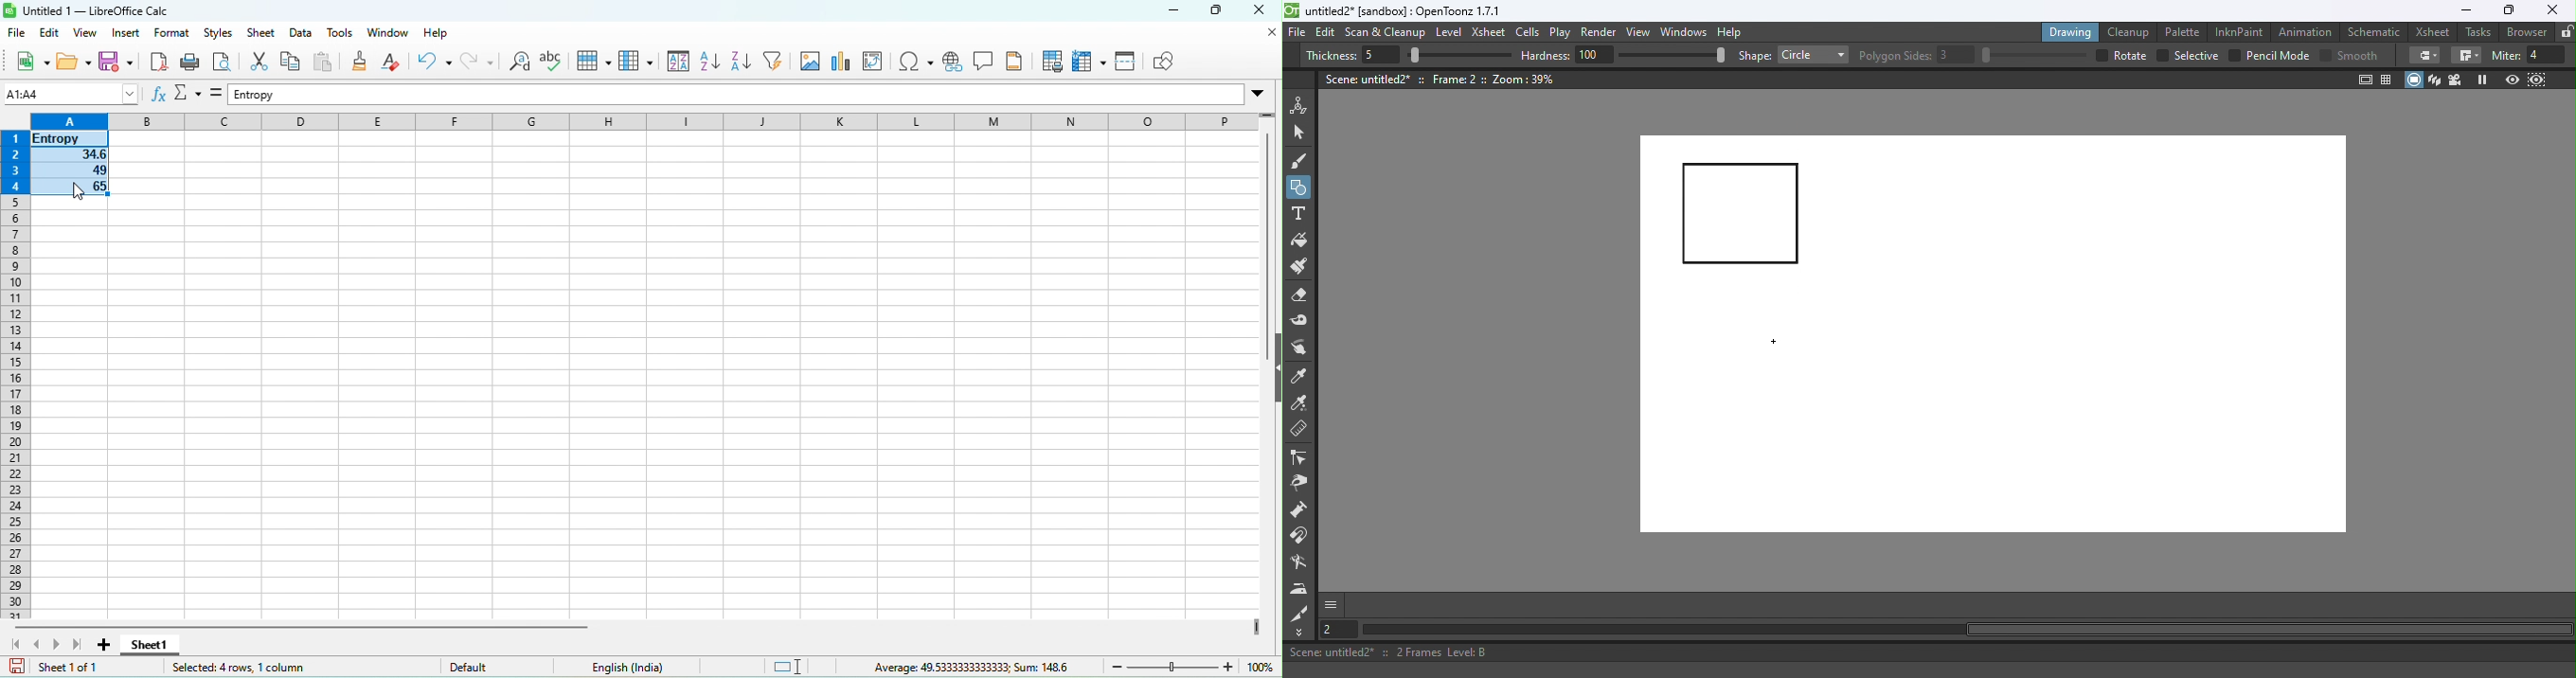 The image size is (2576, 700). I want to click on row, so click(592, 60).